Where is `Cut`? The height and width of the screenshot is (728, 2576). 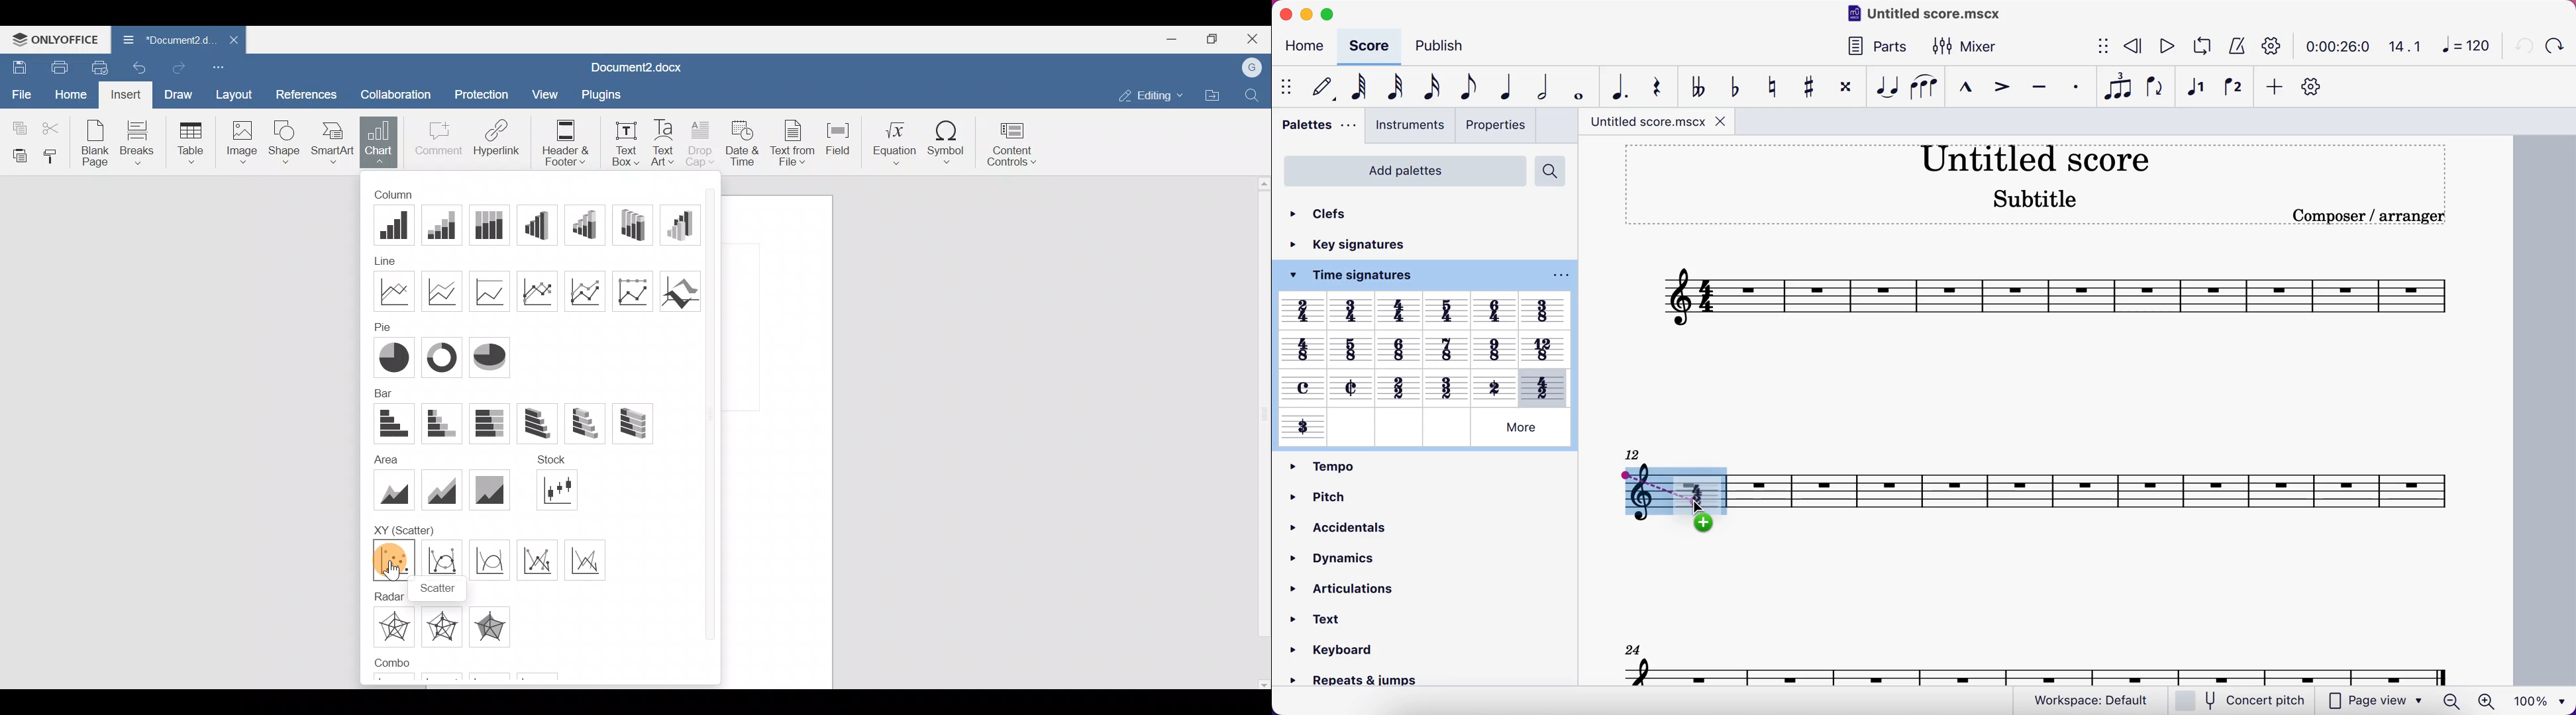 Cut is located at coordinates (53, 127).